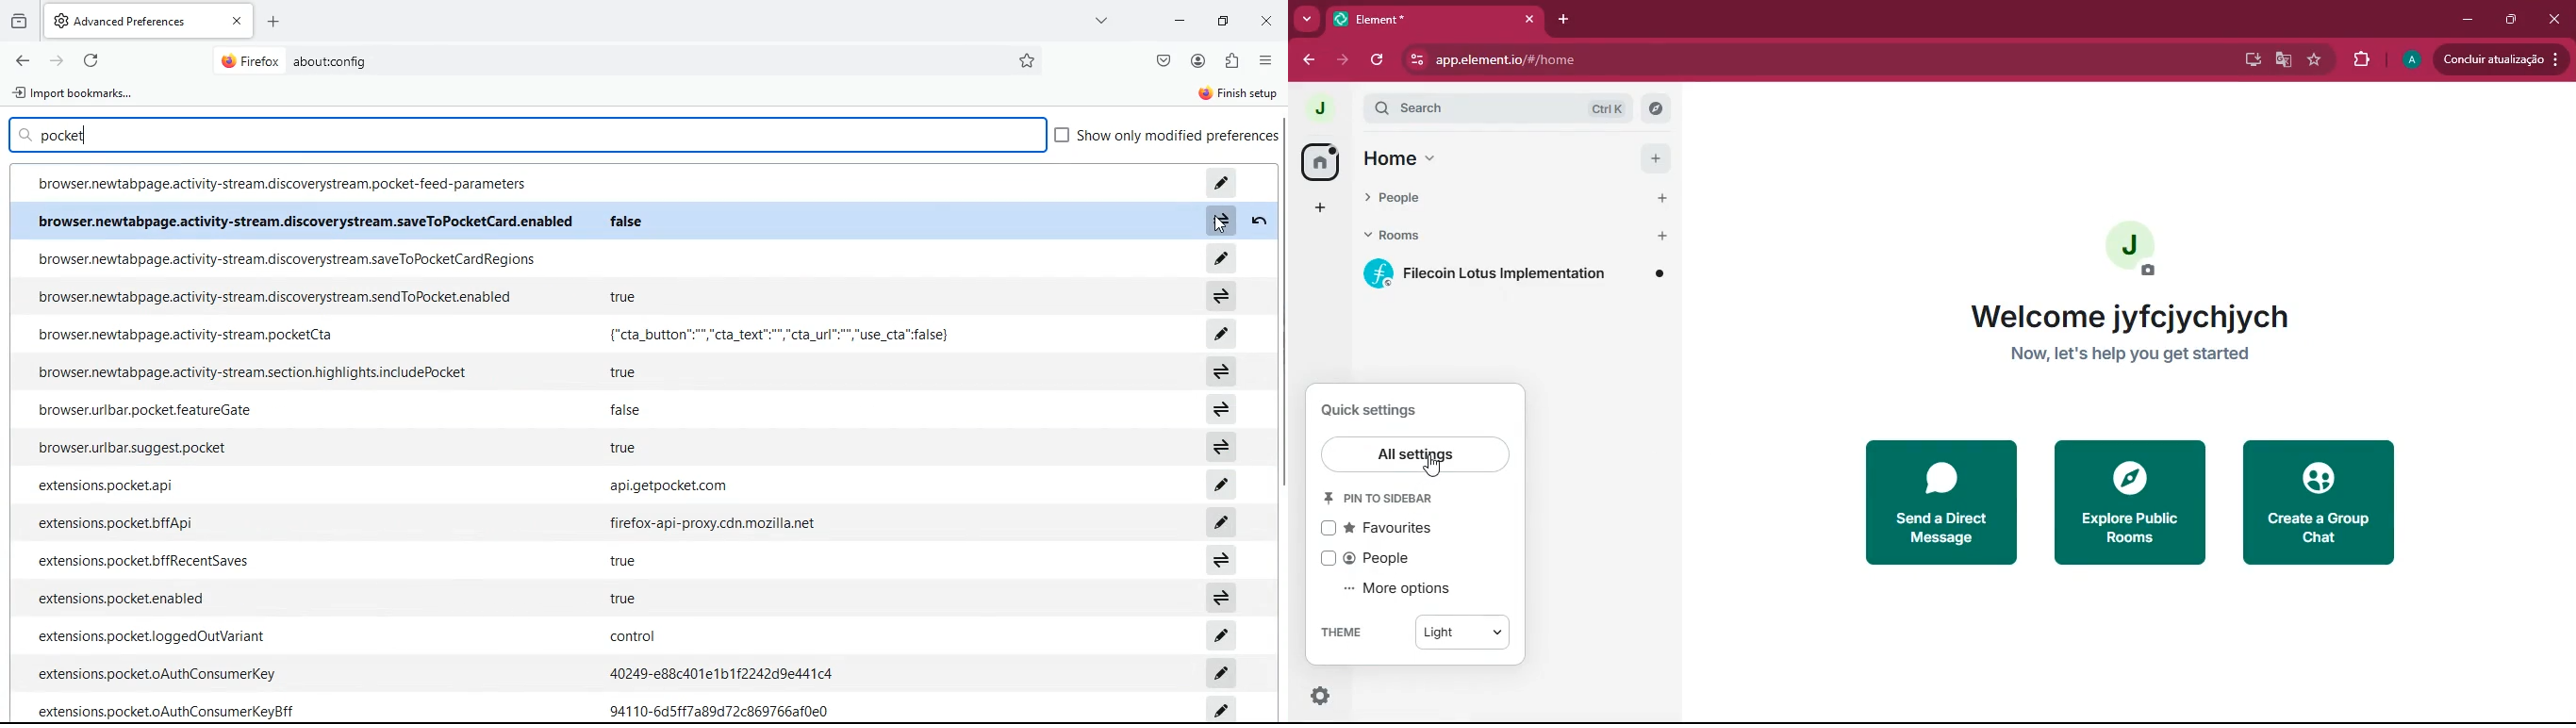 This screenshot has width=2576, height=728. Describe the element at coordinates (623, 598) in the screenshot. I see `true` at that location.